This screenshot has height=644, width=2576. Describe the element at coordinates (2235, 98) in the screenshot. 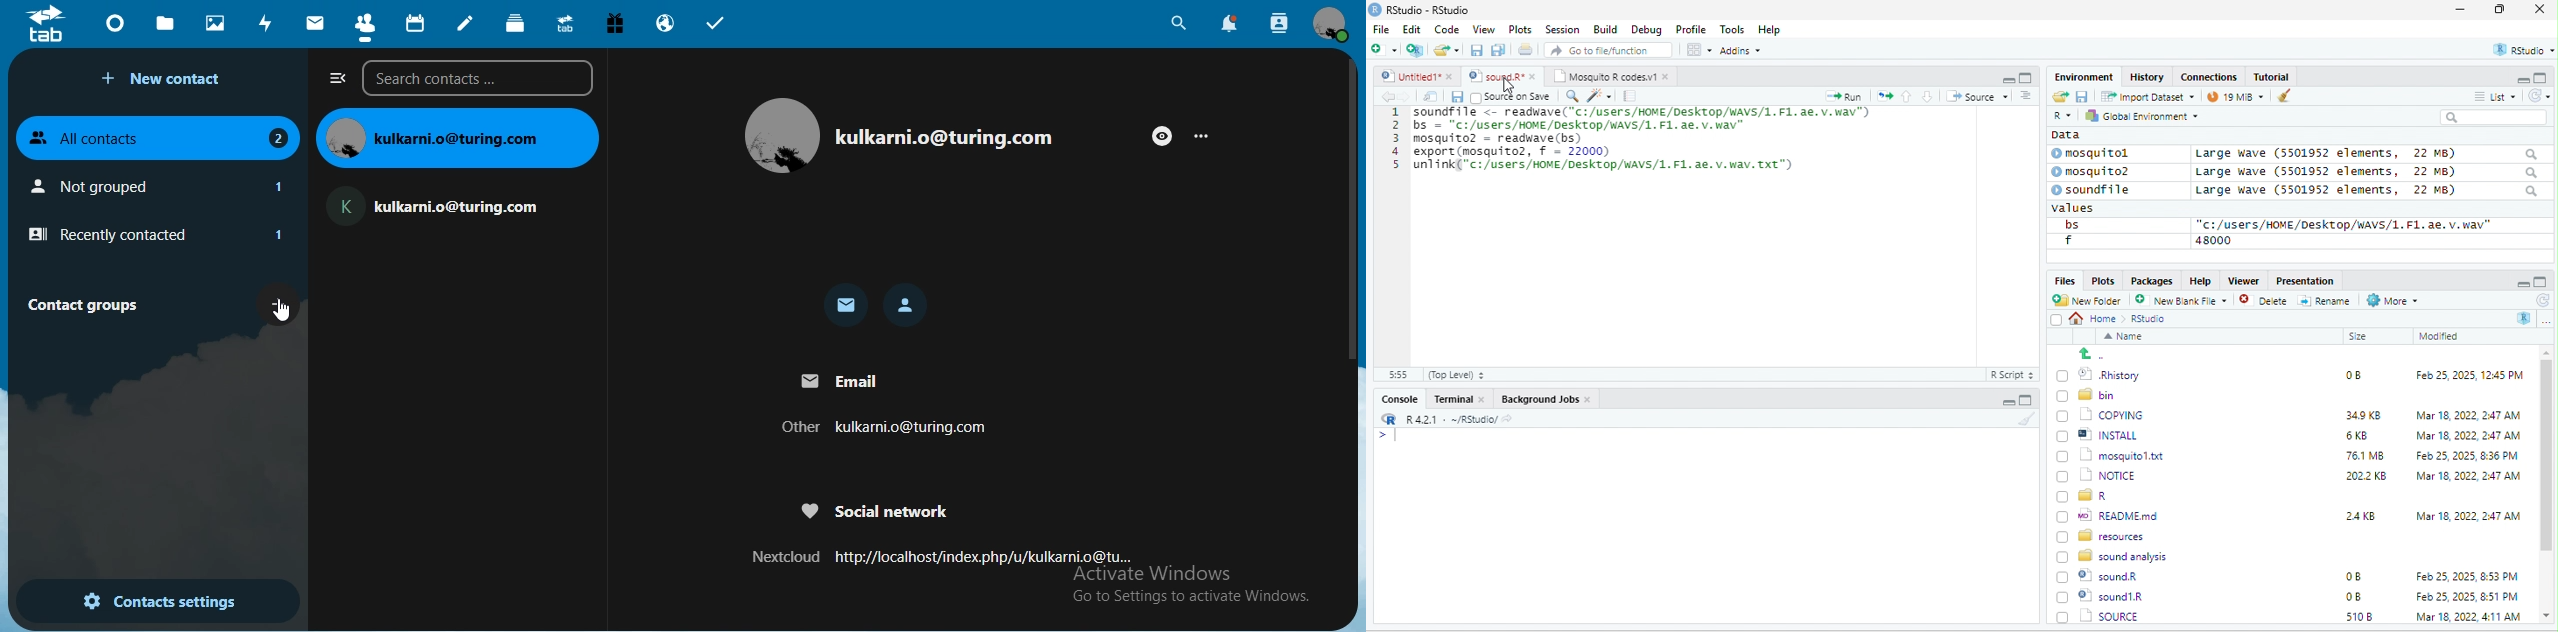

I see `9 mb` at that location.